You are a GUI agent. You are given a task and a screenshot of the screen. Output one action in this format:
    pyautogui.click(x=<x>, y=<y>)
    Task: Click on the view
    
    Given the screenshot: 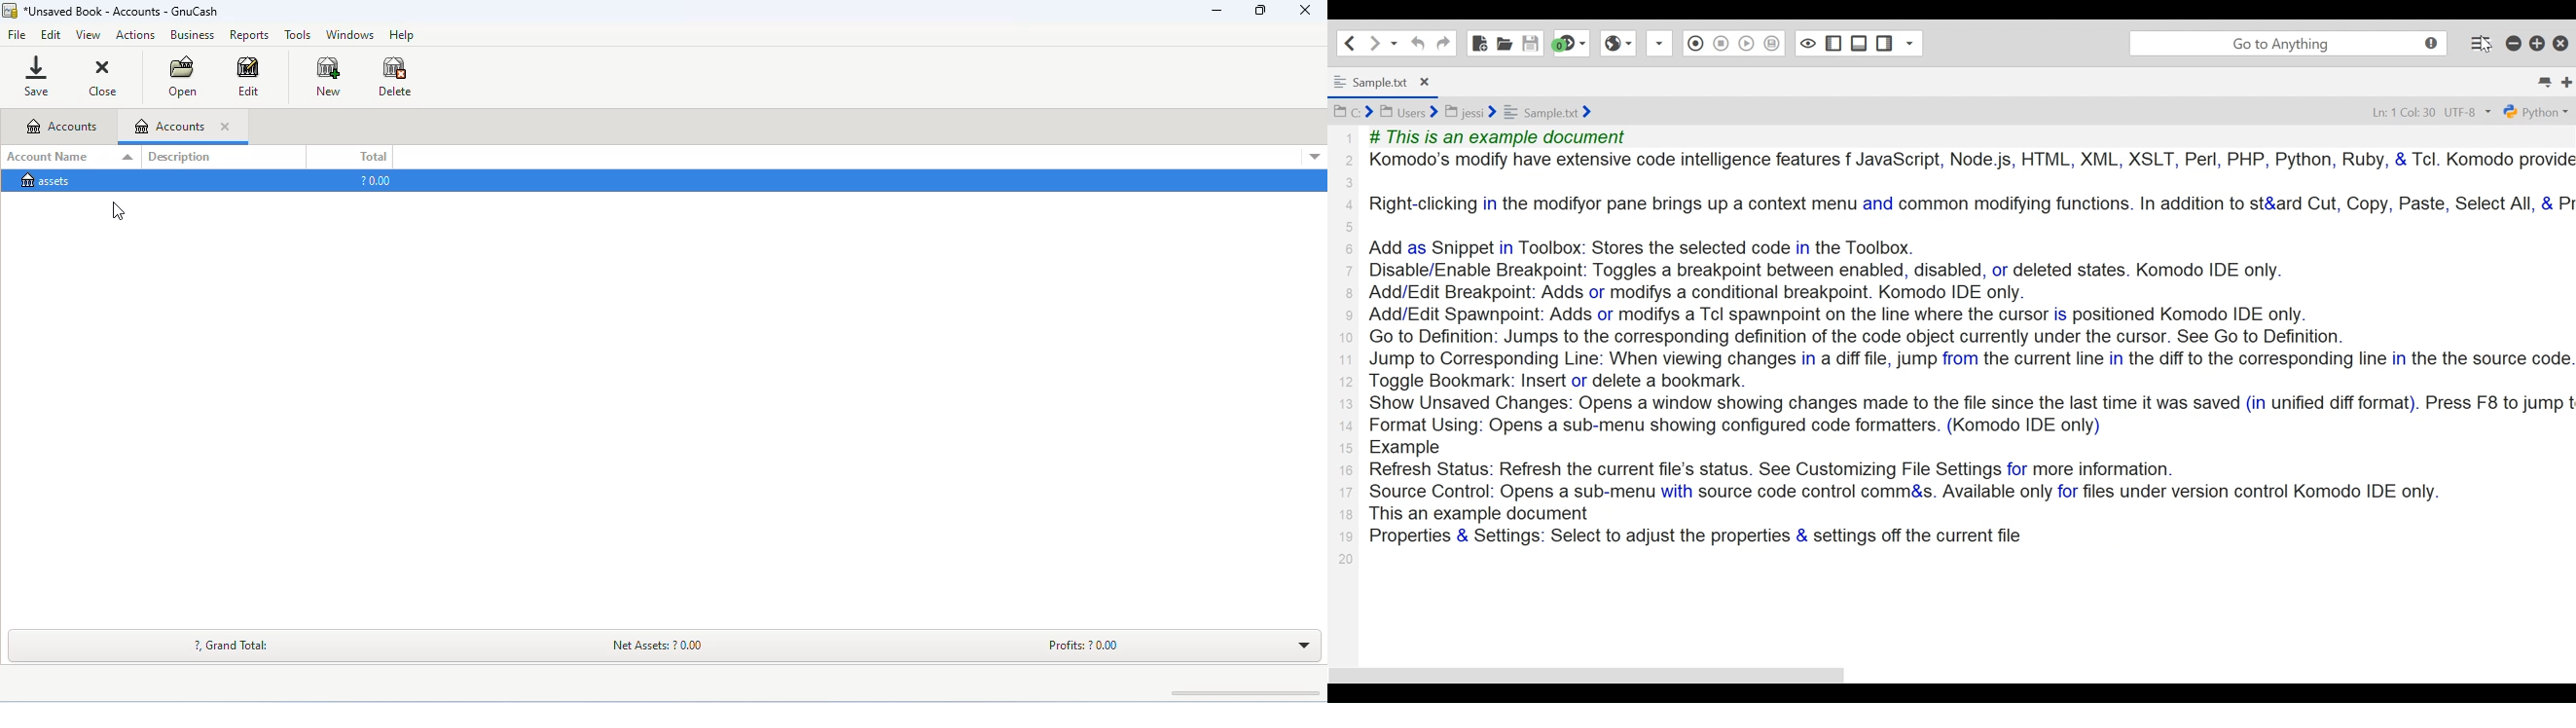 What is the action you would take?
    pyautogui.click(x=89, y=35)
    